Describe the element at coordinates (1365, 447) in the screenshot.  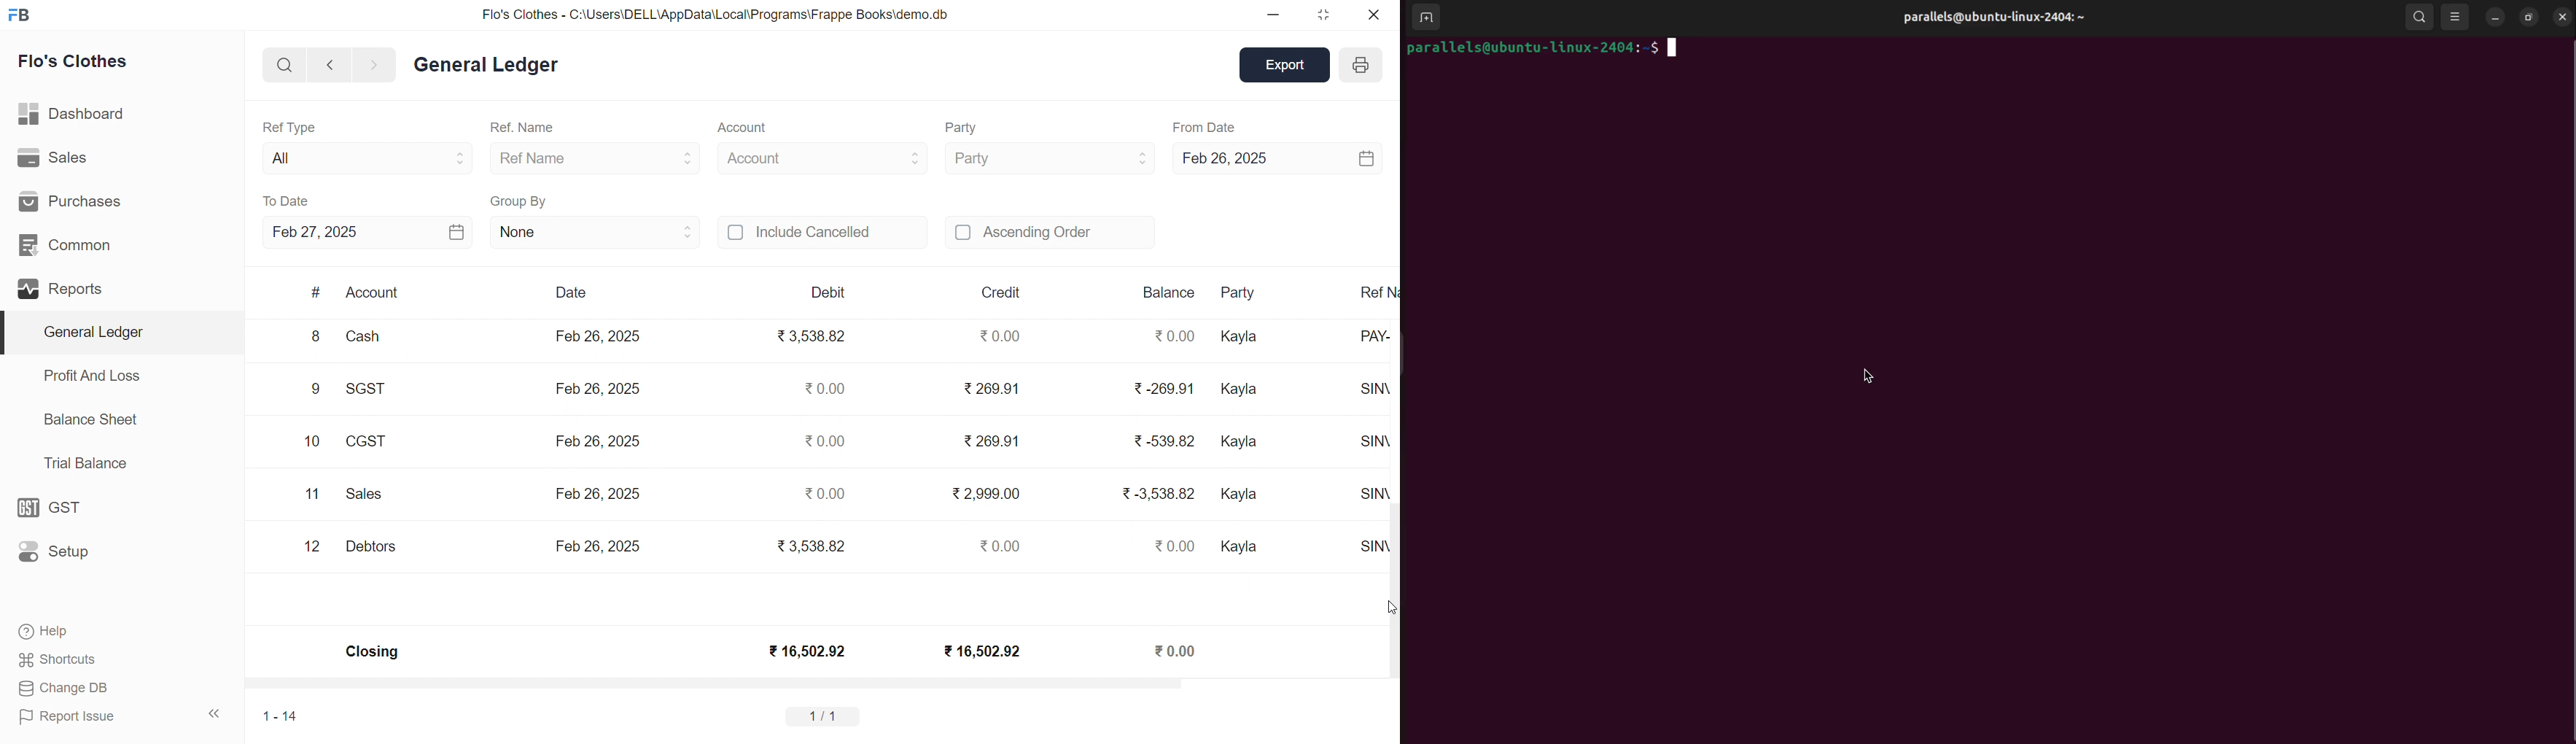
I see `SINV-` at that location.